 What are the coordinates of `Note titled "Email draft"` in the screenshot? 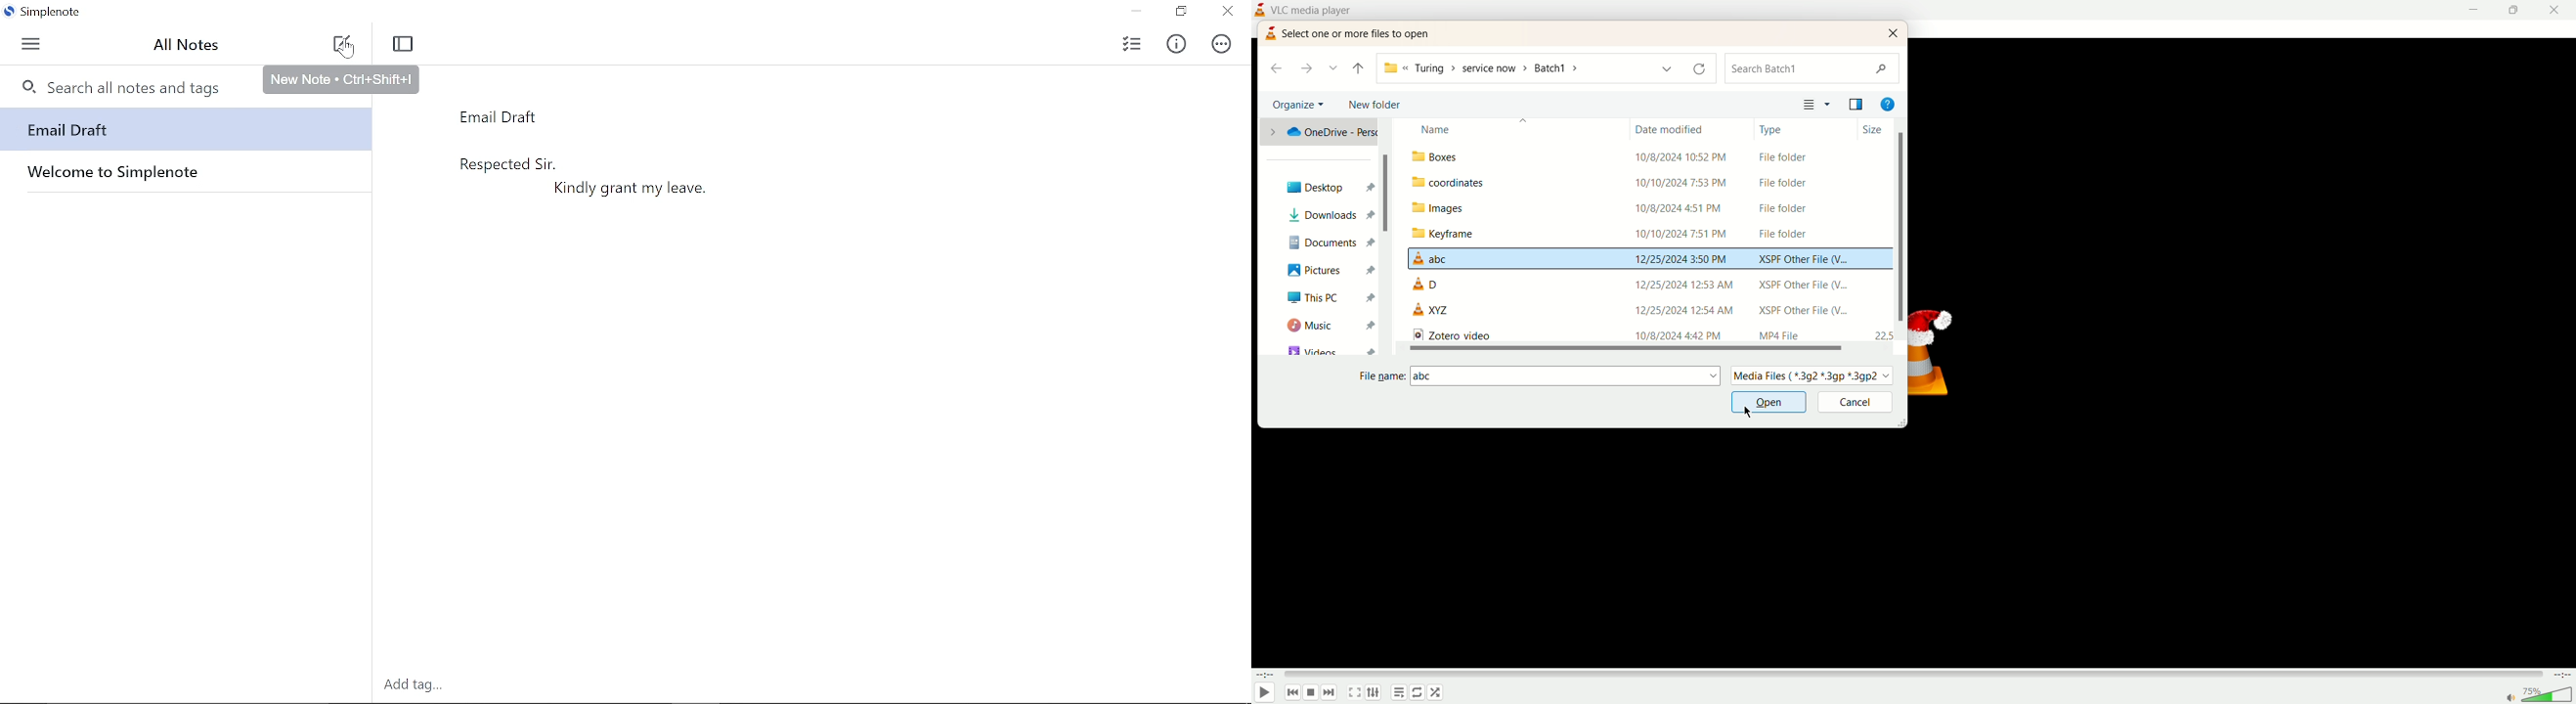 It's located at (186, 129).